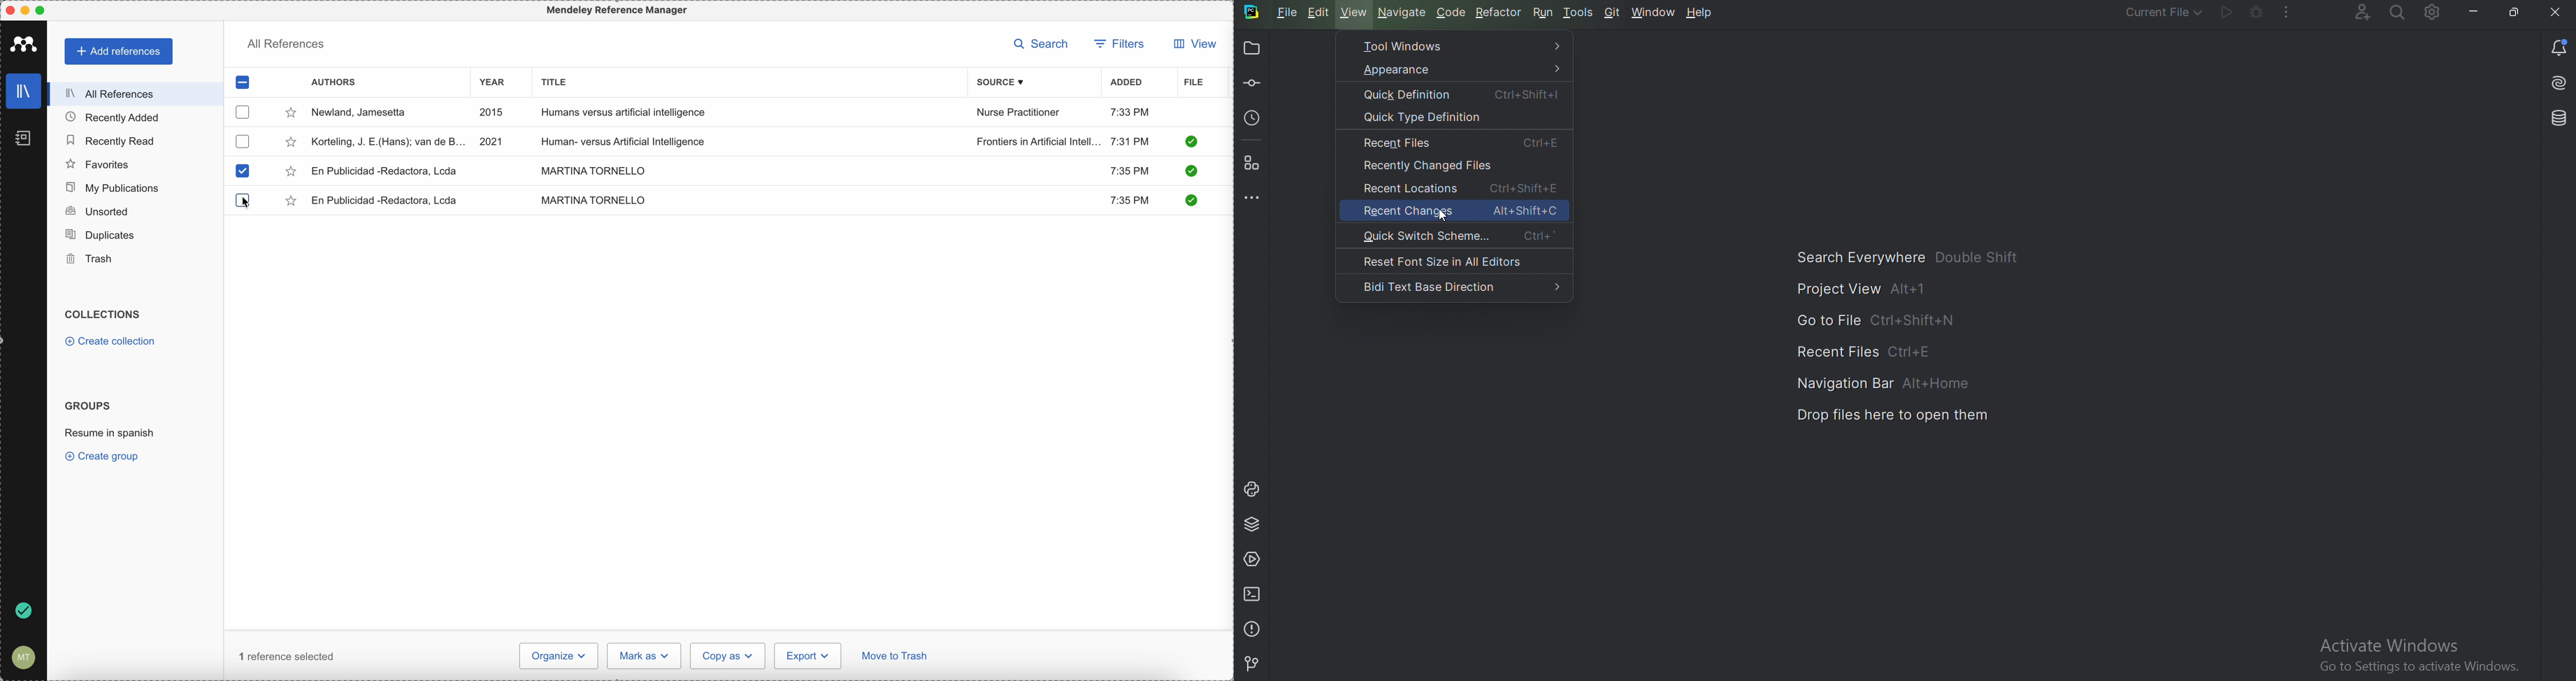 The height and width of the screenshot is (700, 2576). I want to click on source, so click(1007, 82).